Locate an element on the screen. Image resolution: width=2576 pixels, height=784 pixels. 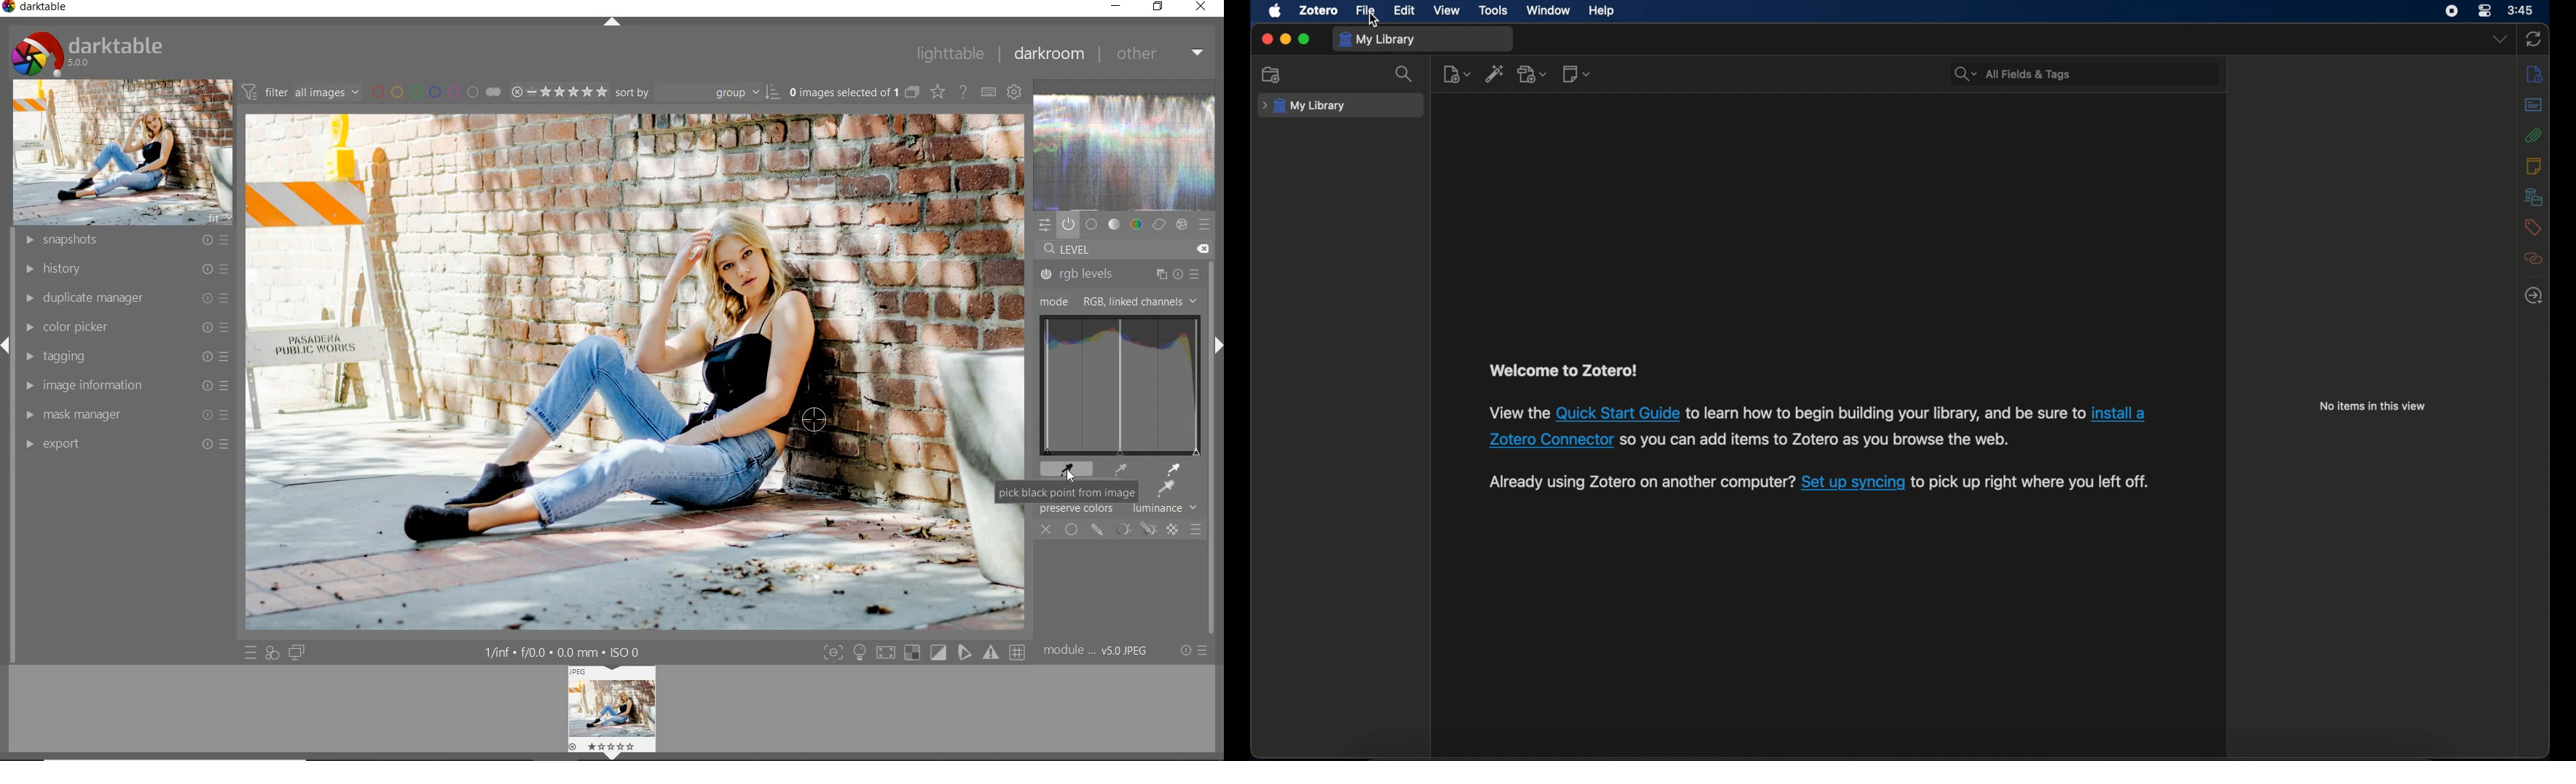
Image preview is located at coordinates (610, 713).